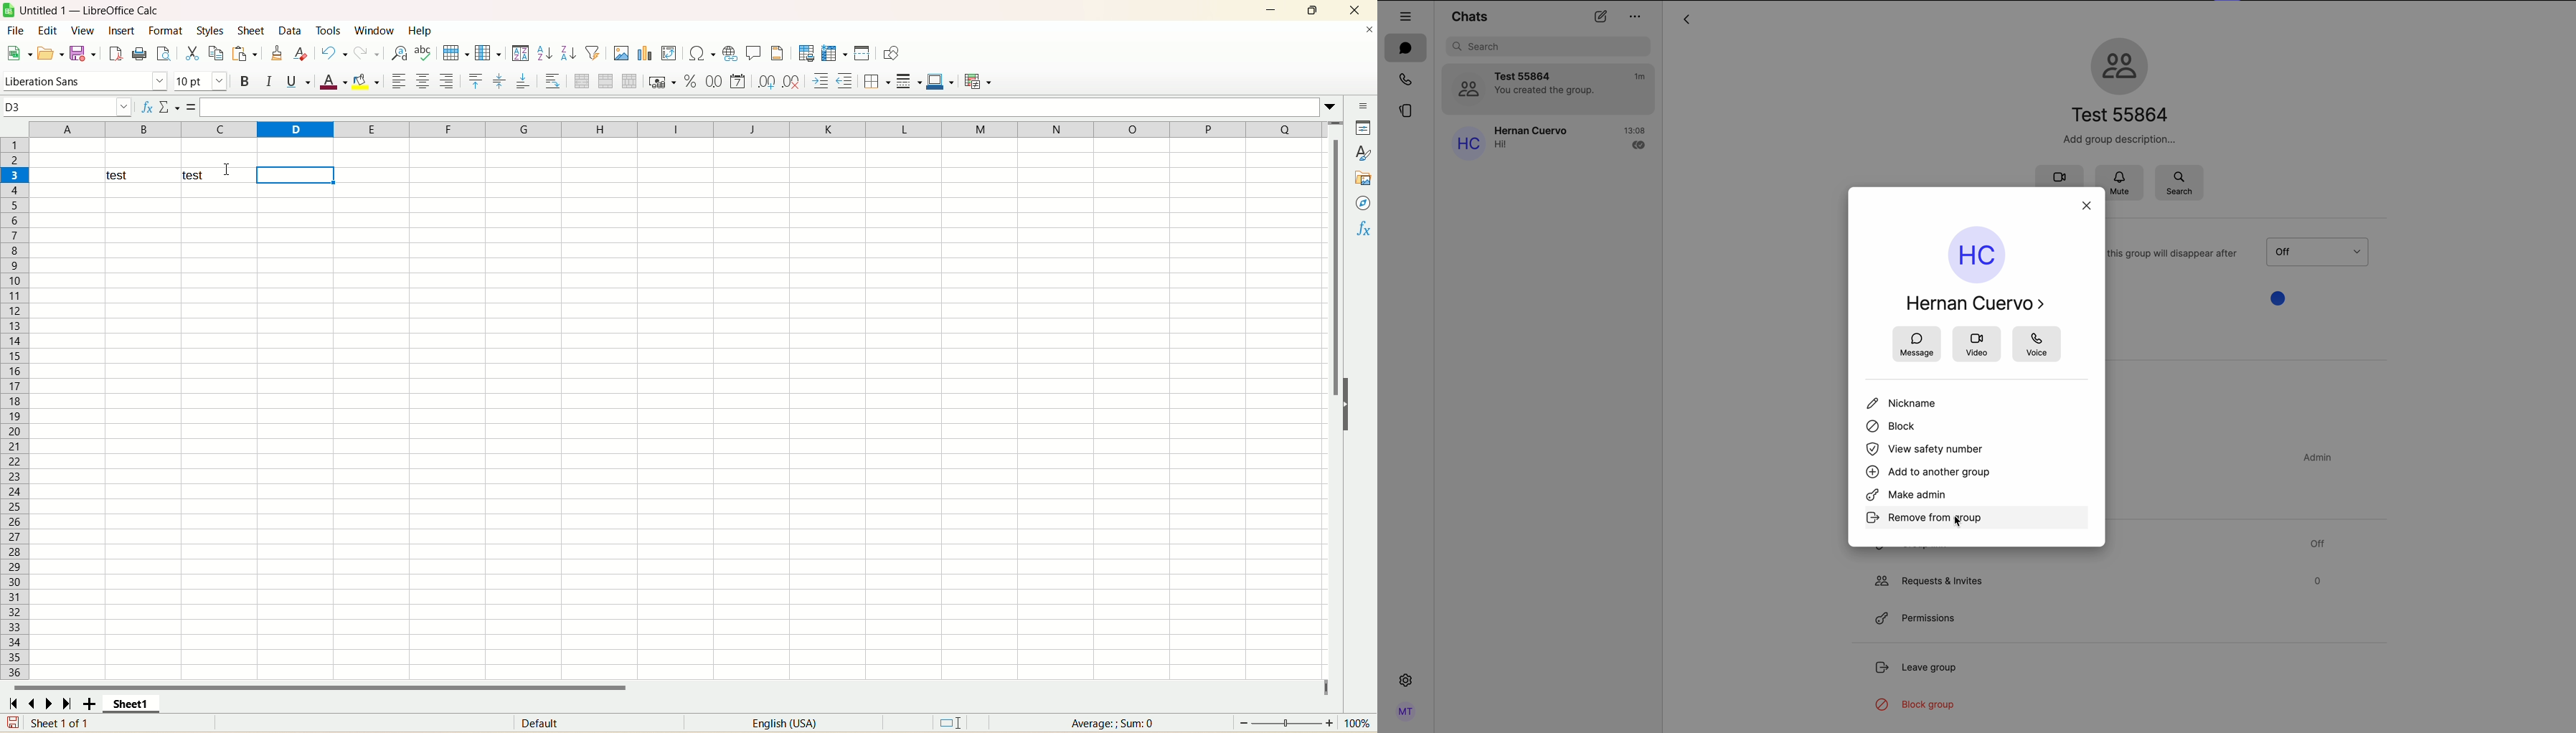 The image size is (2576, 756). What do you see at coordinates (1686, 21) in the screenshot?
I see `arrow` at bounding box center [1686, 21].